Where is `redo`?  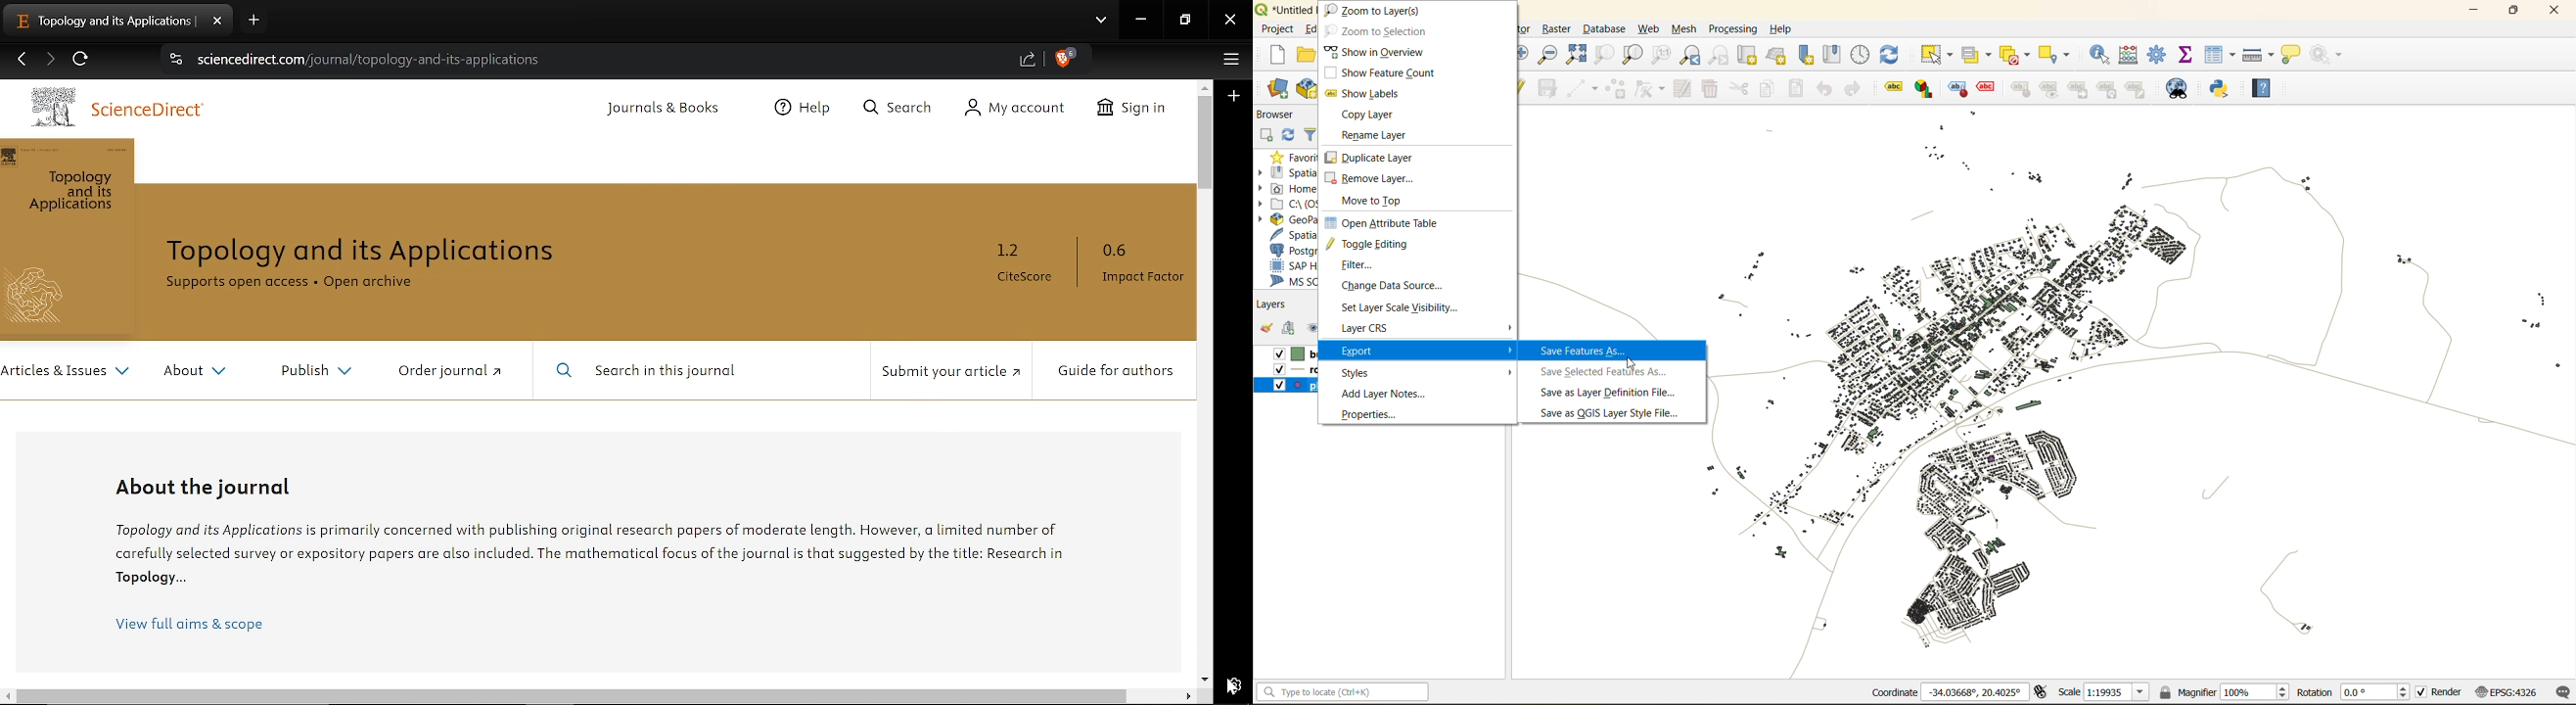 redo is located at coordinates (1852, 88).